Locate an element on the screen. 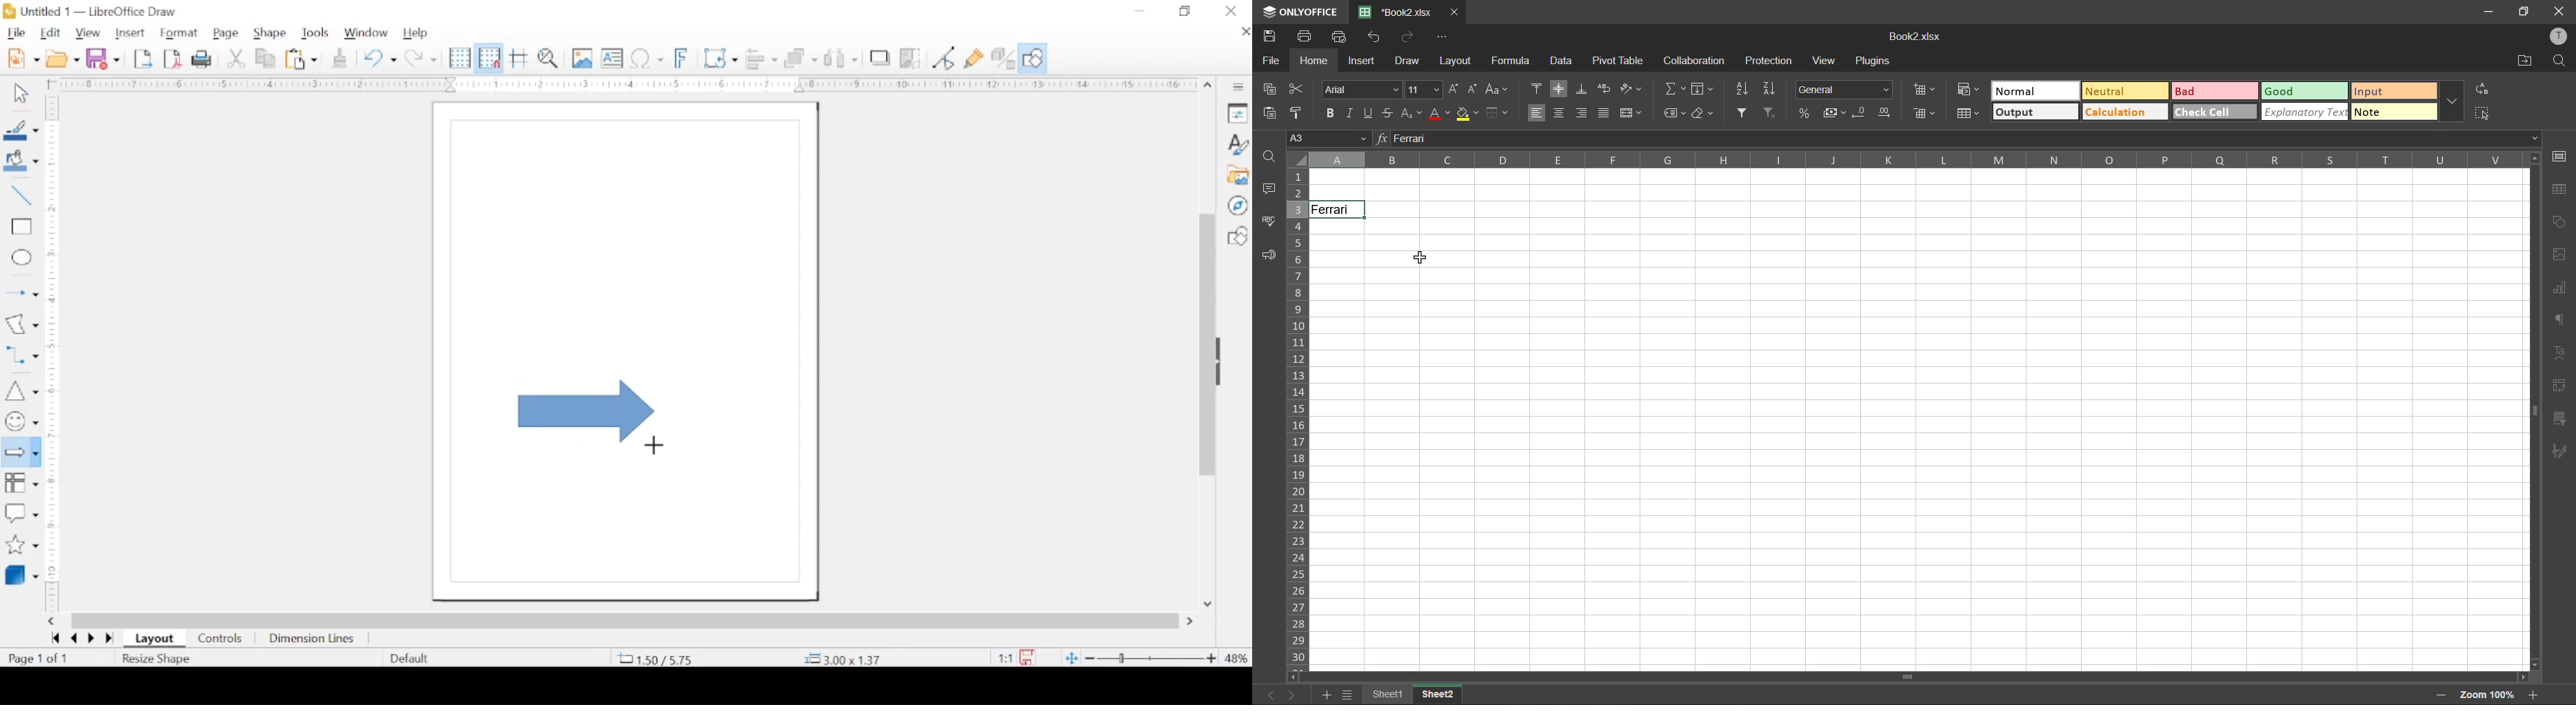  format as table is located at coordinates (1969, 115).